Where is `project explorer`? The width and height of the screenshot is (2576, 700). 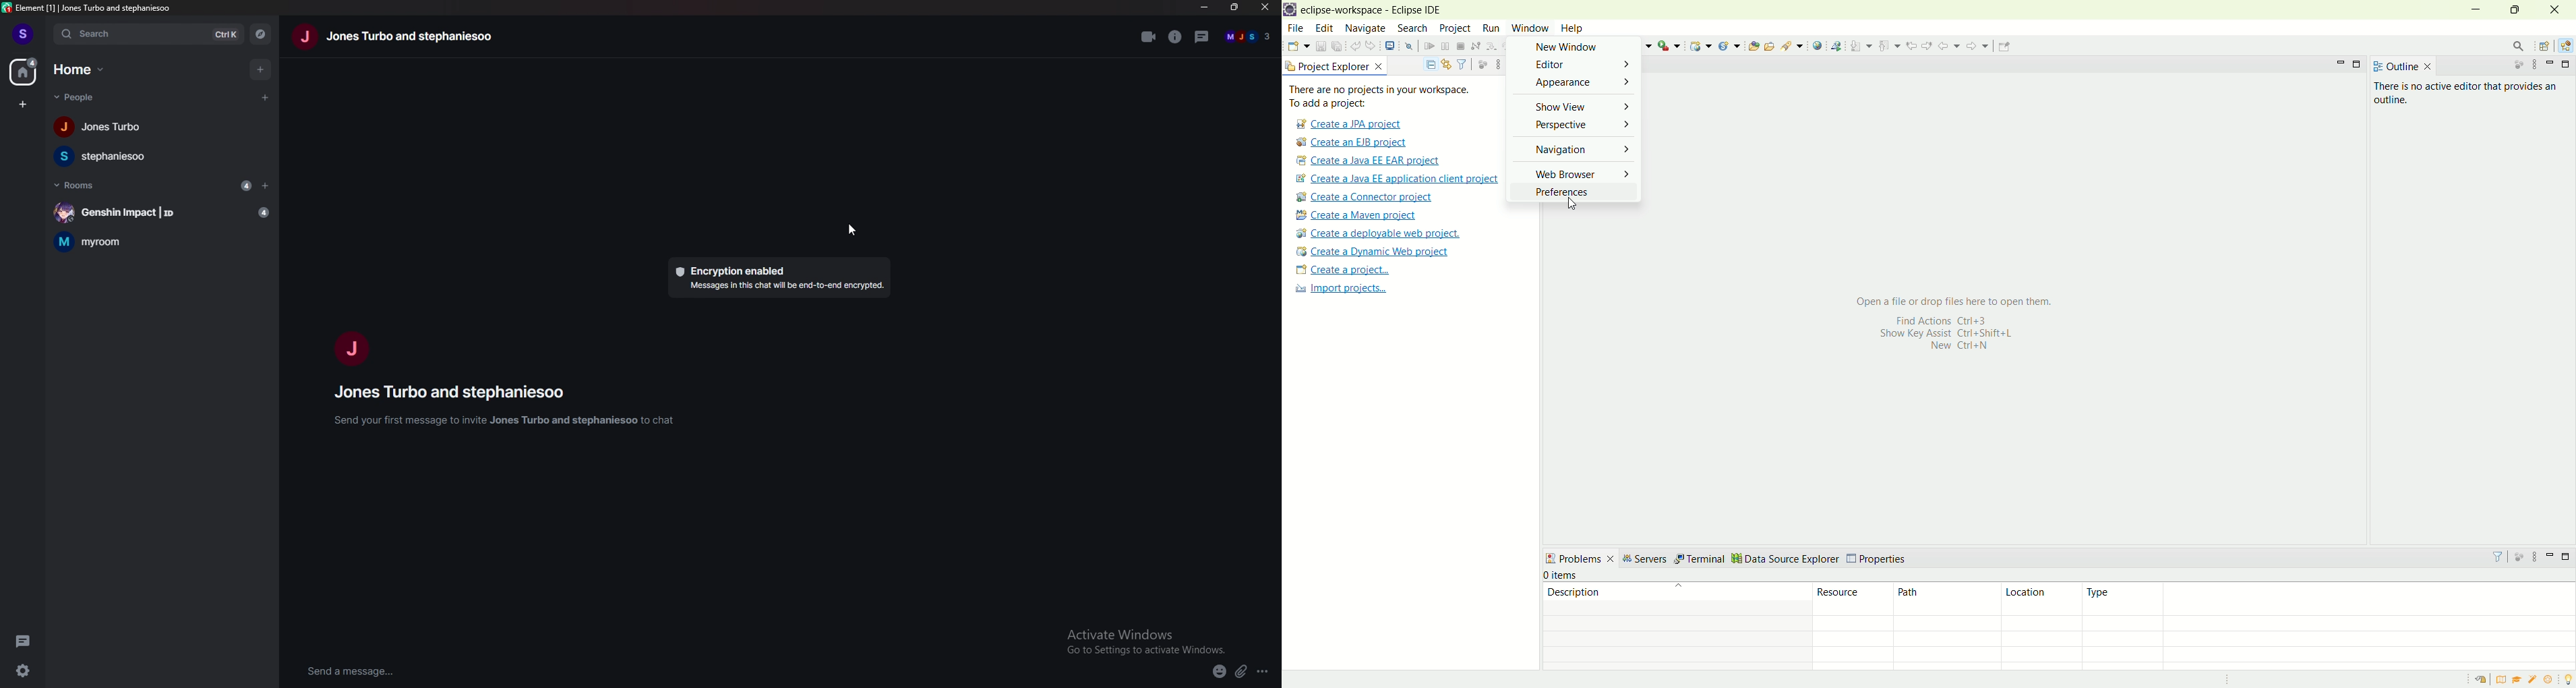
project explorer is located at coordinates (1336, 65).